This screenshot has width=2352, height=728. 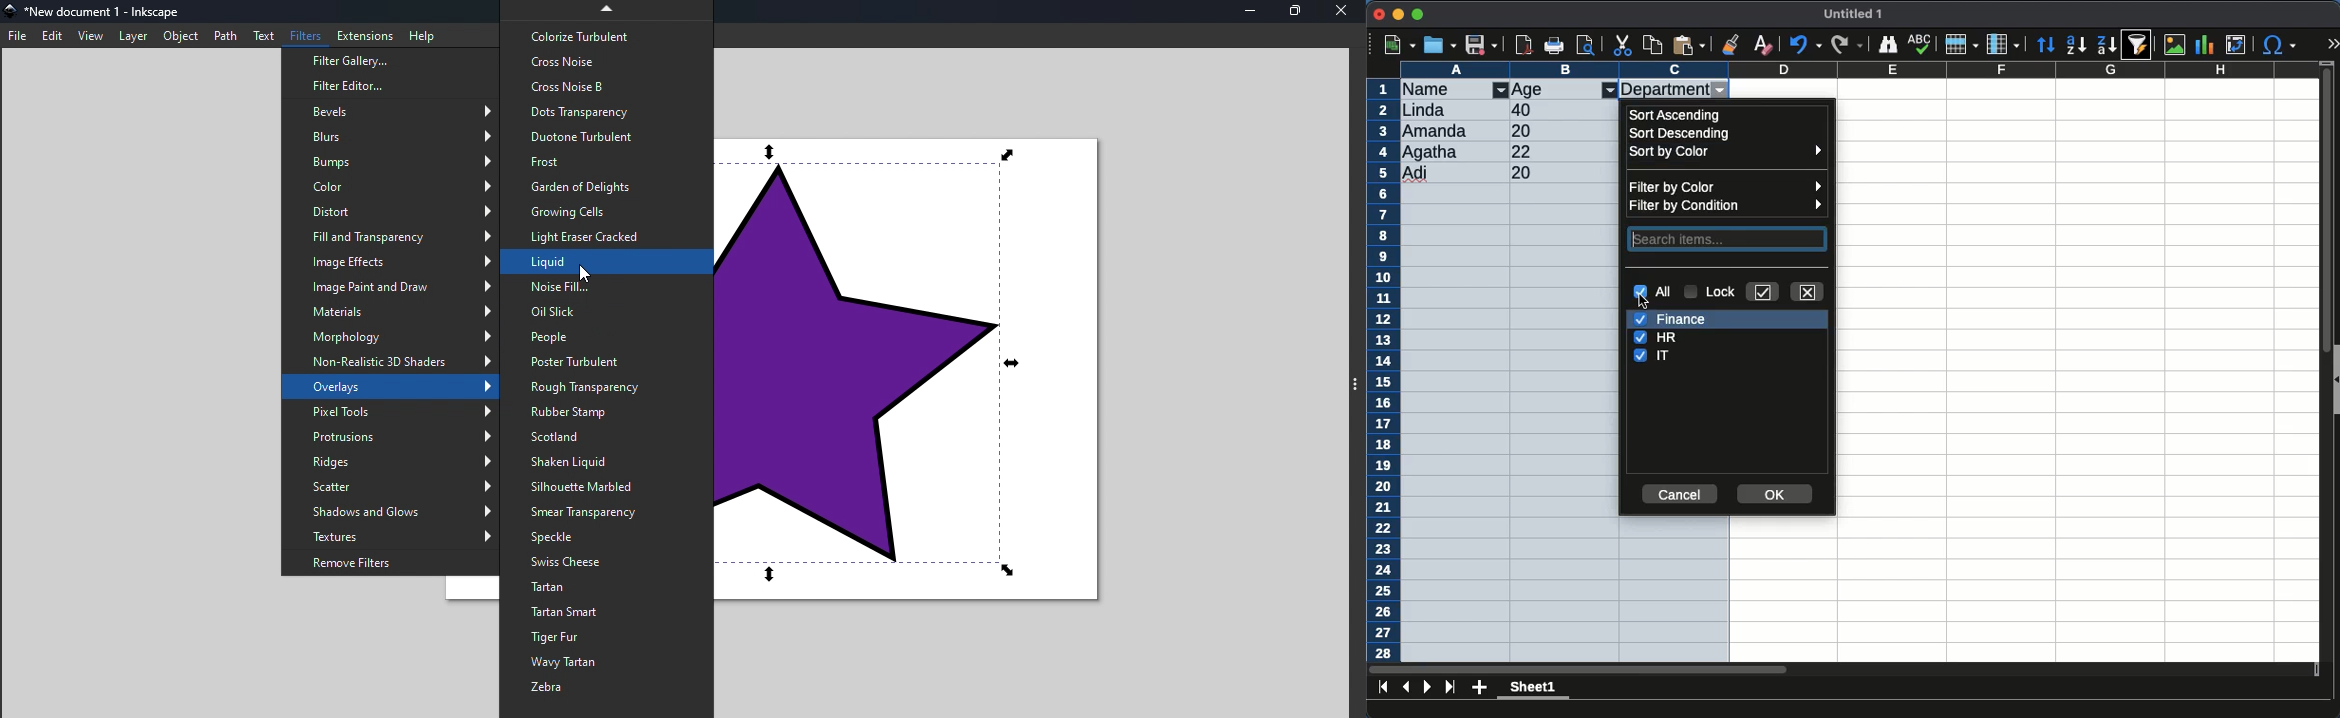 What do you see at coordinates (2335, 379) in the screenshot?
I see `collapse` at bounding box center [2335, 379].